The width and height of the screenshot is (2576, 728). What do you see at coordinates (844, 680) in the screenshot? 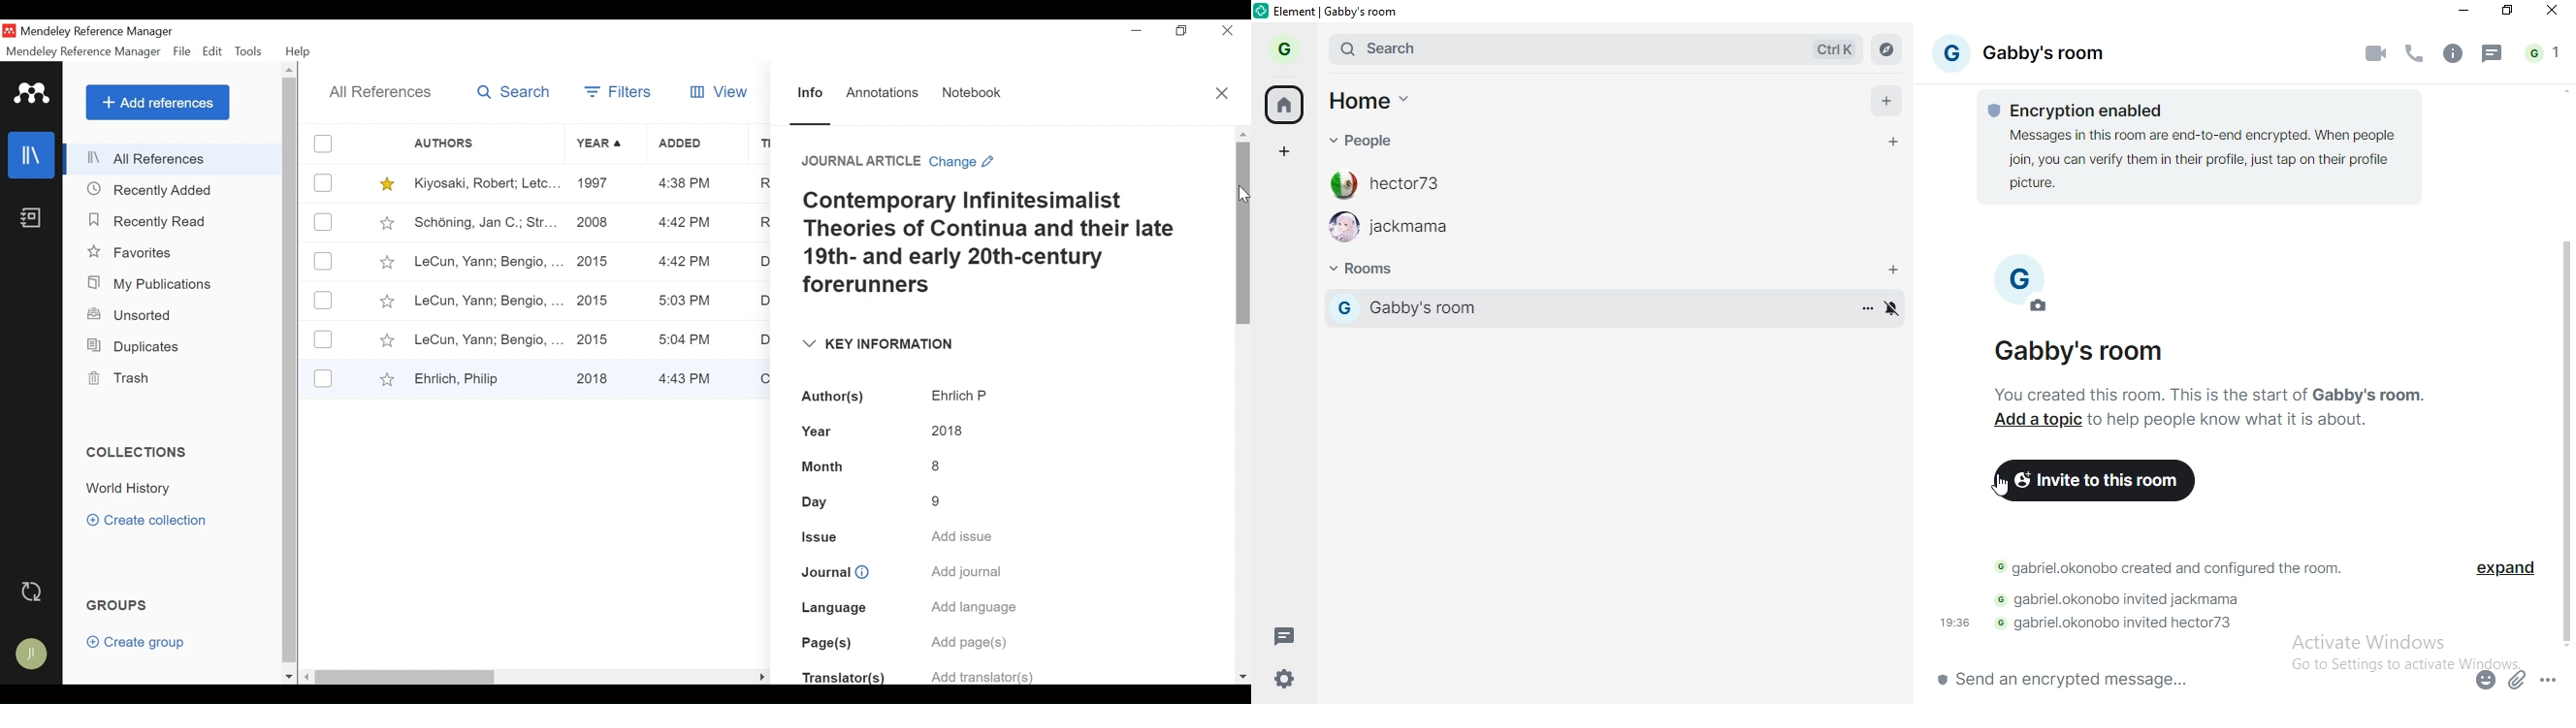
I see `Translator(s)` at bounding box center [844, 680].